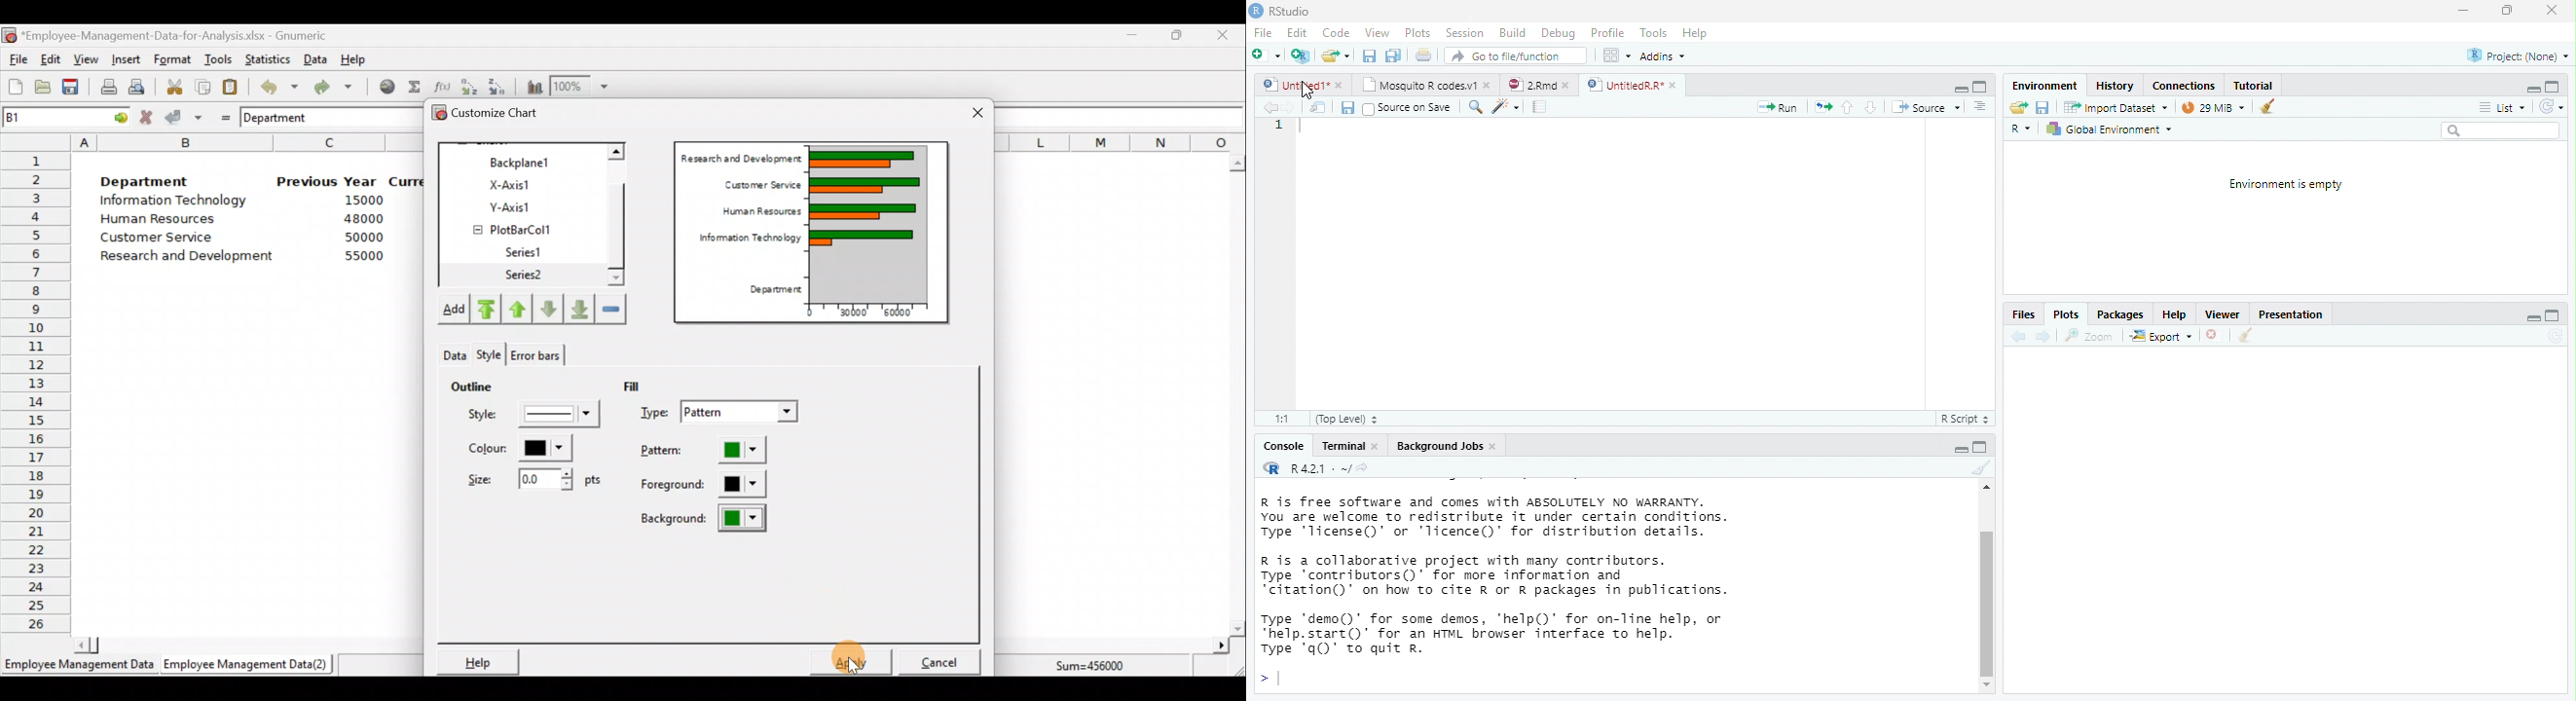  Describe the element at coordinates (1823, 107) in the screenshot. I see `re-run the previous code` at that location.